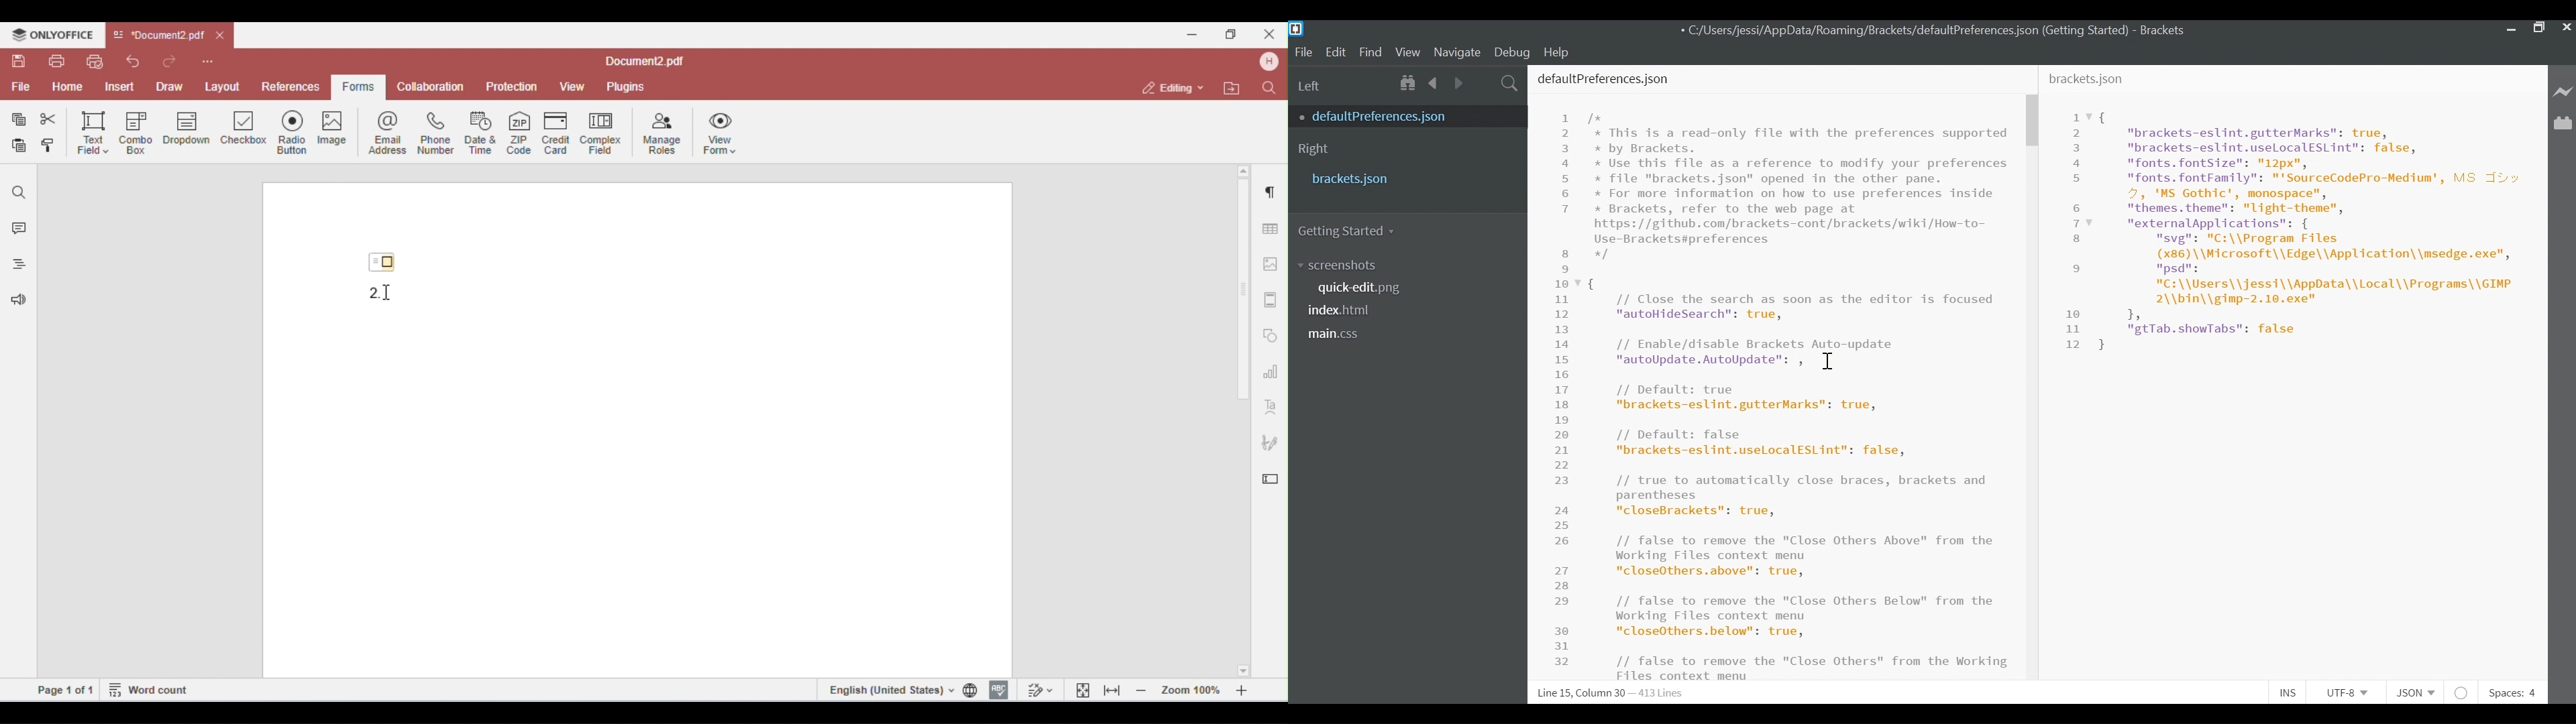 The image size is (2576, 728). Describe the element at coordinates (2539, 27) in the screenshot. I see `Restore` at that location.